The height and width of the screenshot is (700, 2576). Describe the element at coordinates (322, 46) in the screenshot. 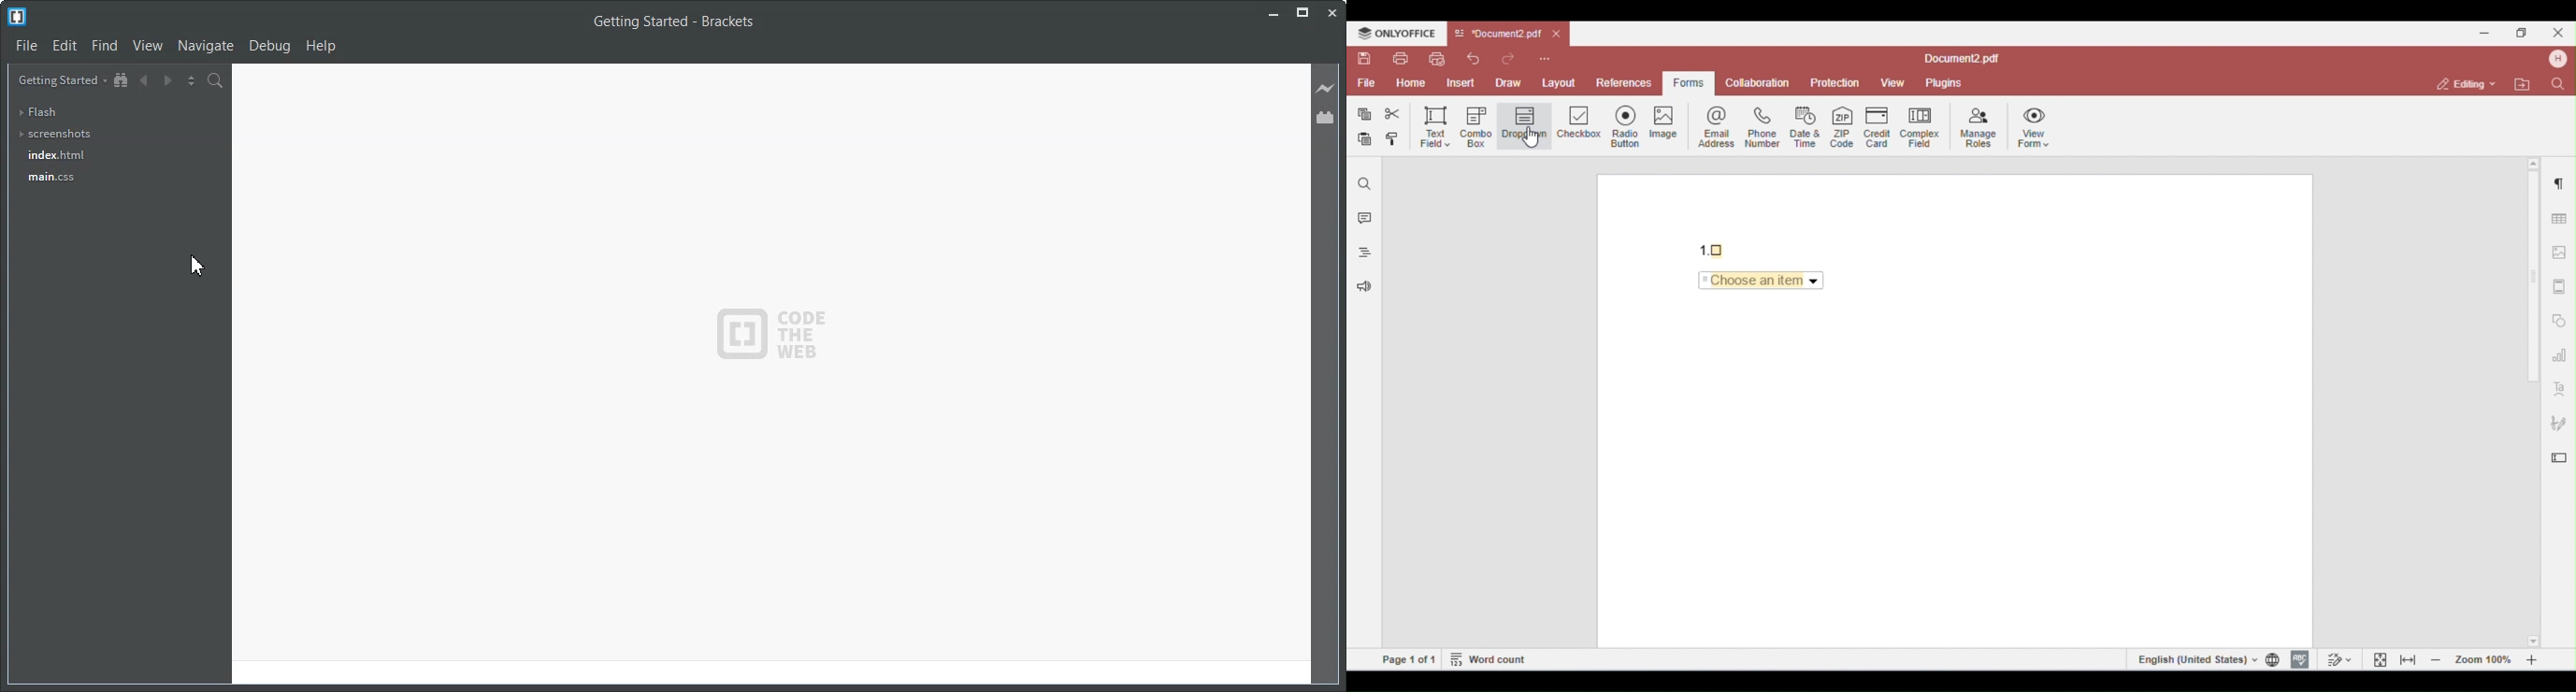

I see `Help` at that location.